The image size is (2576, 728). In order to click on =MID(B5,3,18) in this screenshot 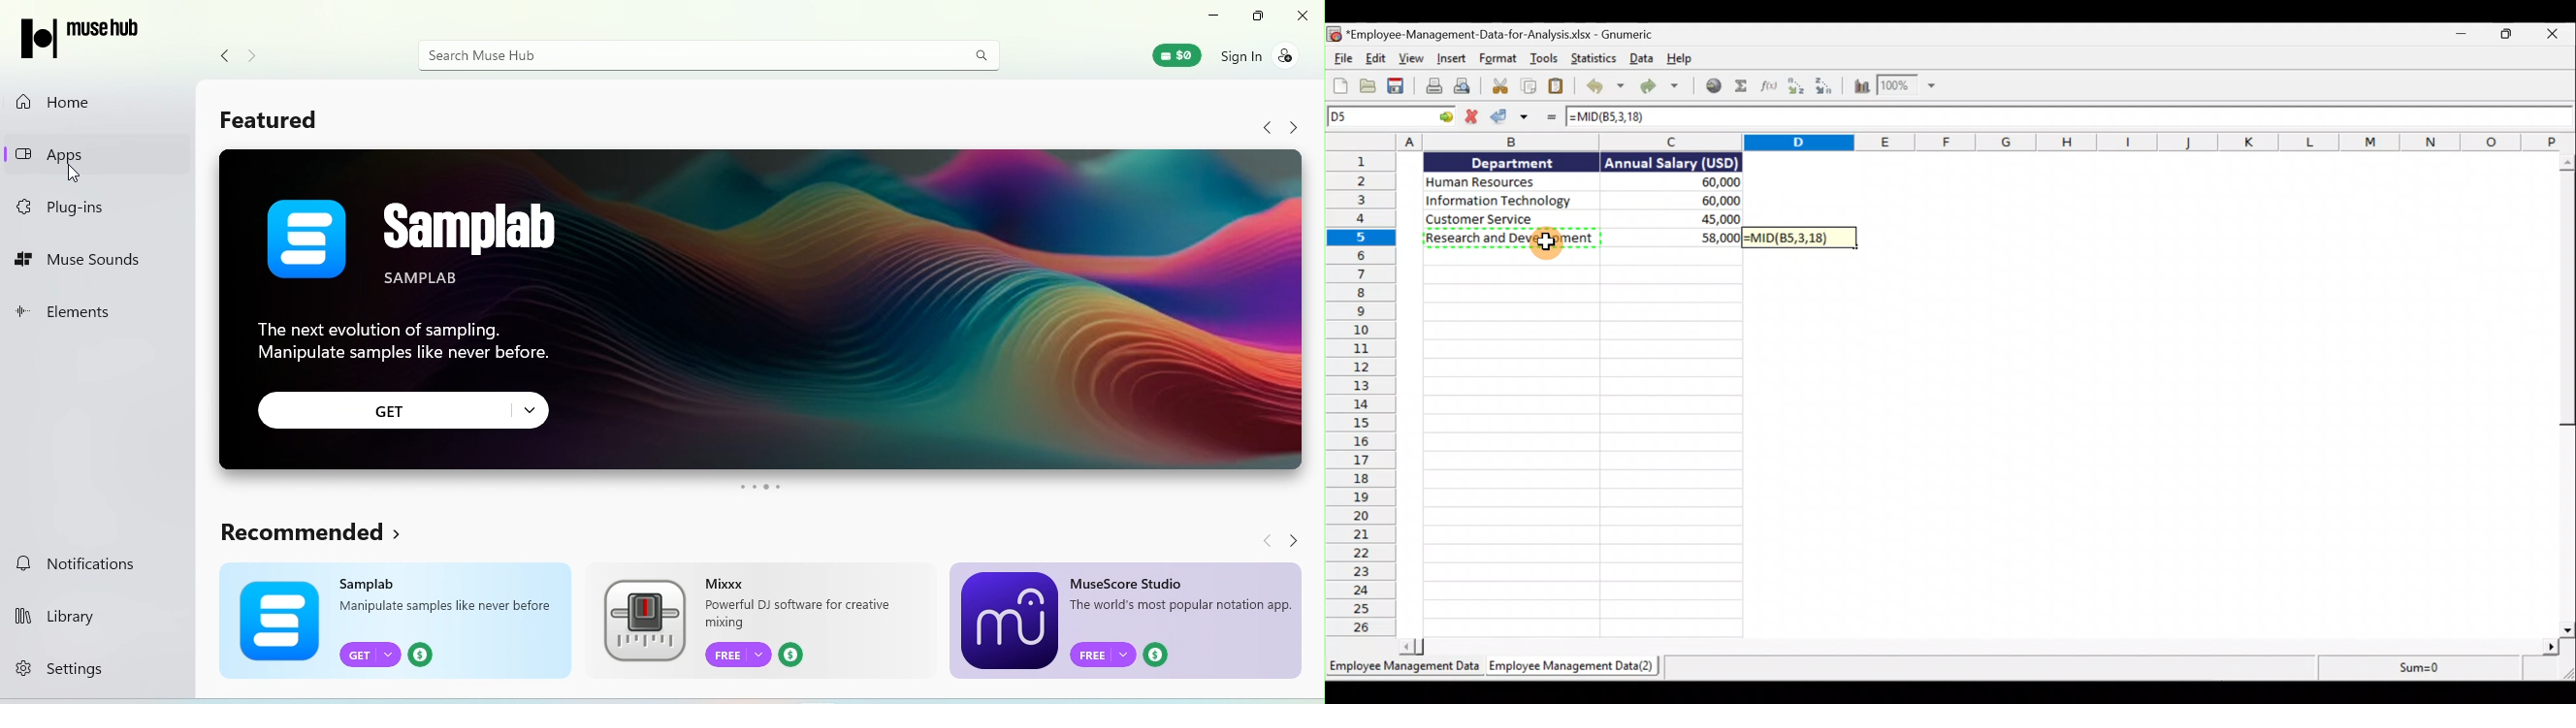, I will do `click(2070, 117)`.